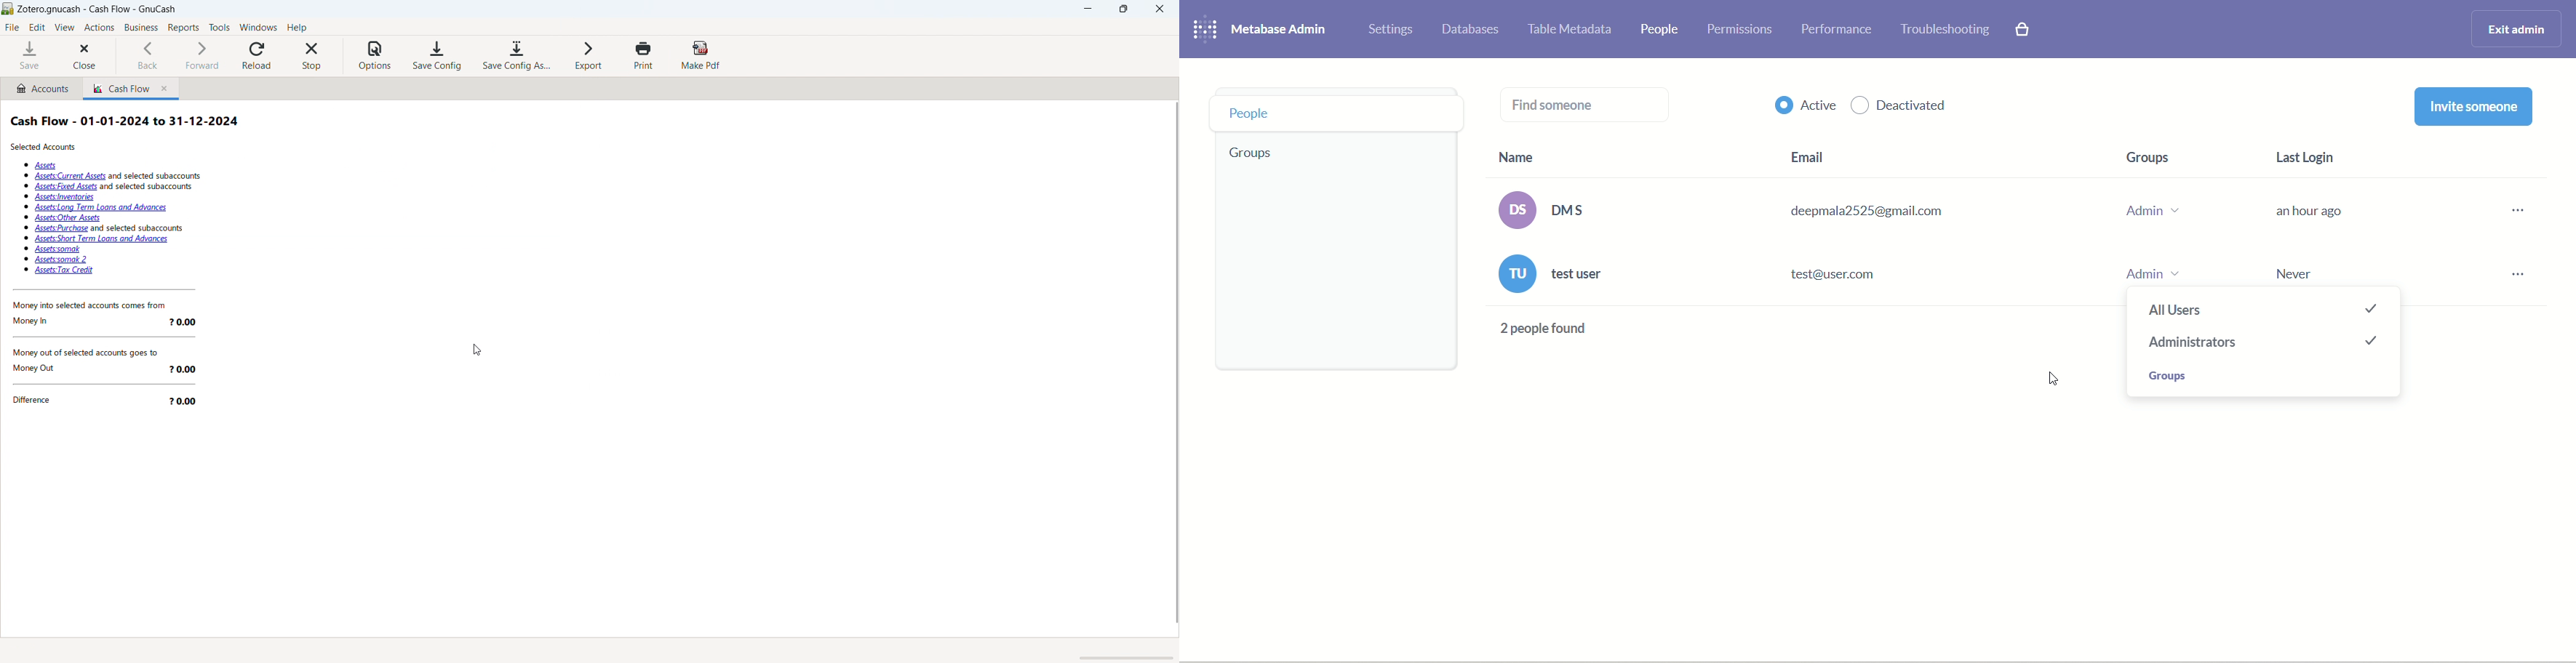 This screenshot has width=2576, height=672. Describe the element at coordinates (1256, 154) in the screenshot. I see `groups` at that location.